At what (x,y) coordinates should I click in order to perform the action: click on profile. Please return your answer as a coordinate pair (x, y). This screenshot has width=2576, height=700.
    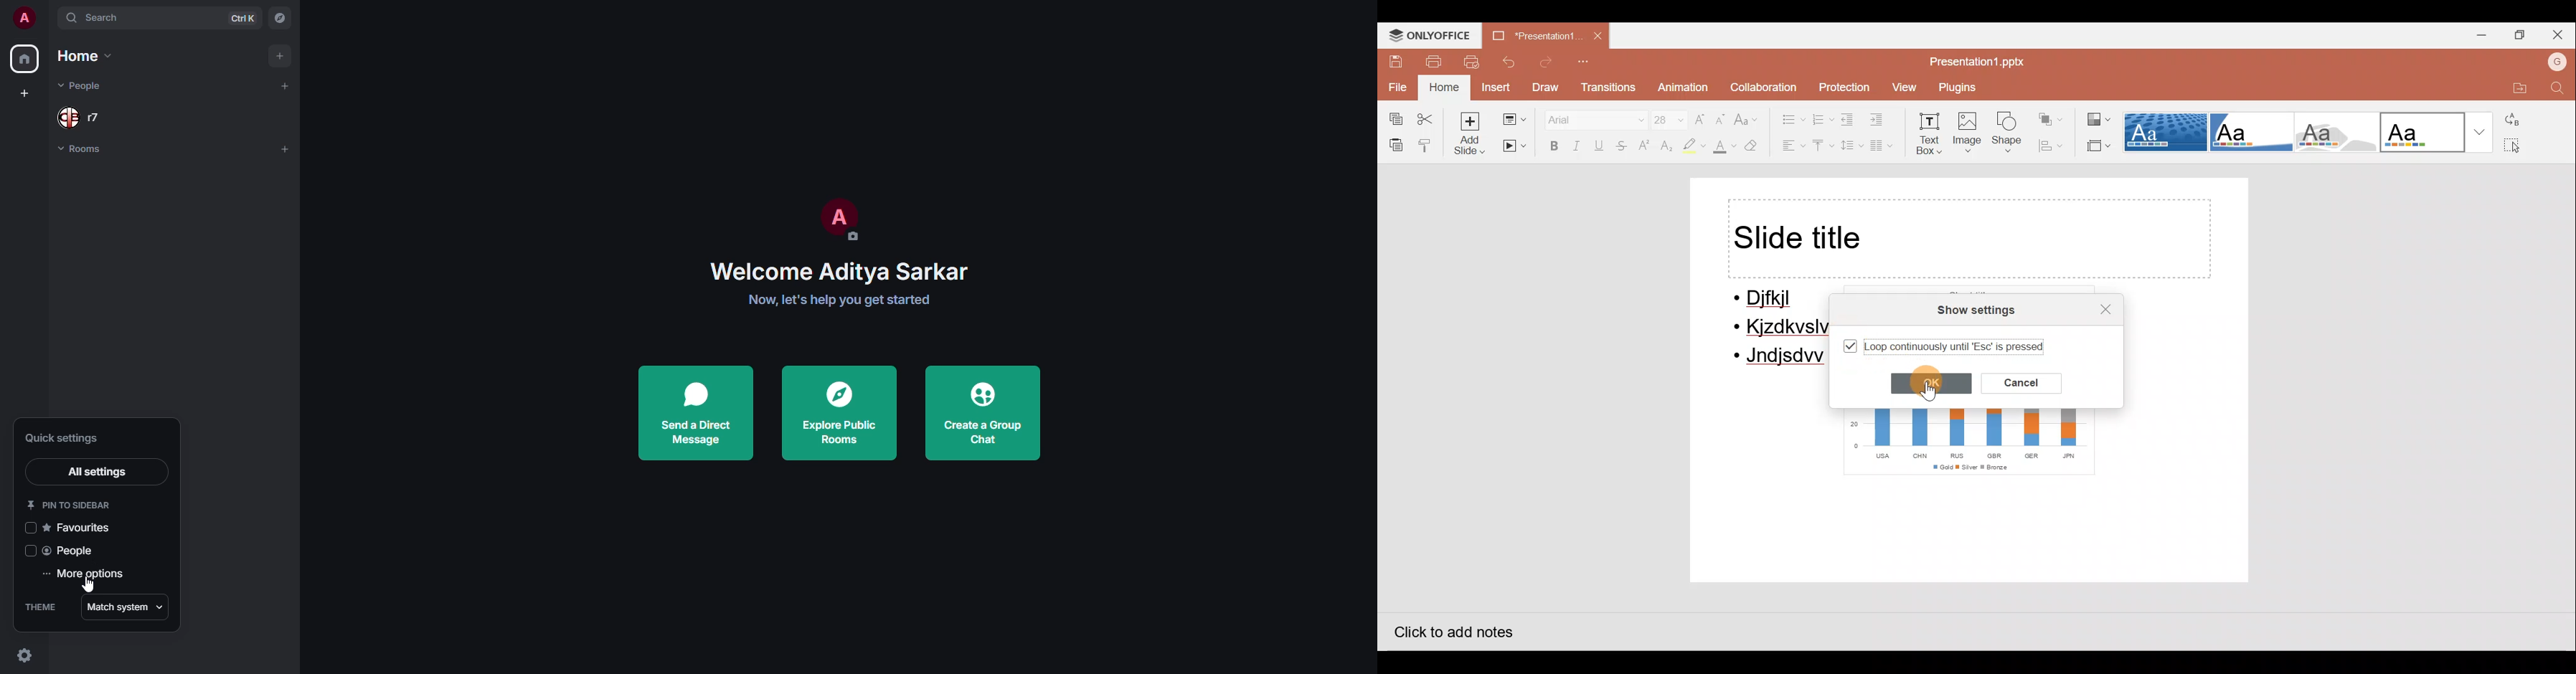
    Looking at the image, I should click on (24, 18).